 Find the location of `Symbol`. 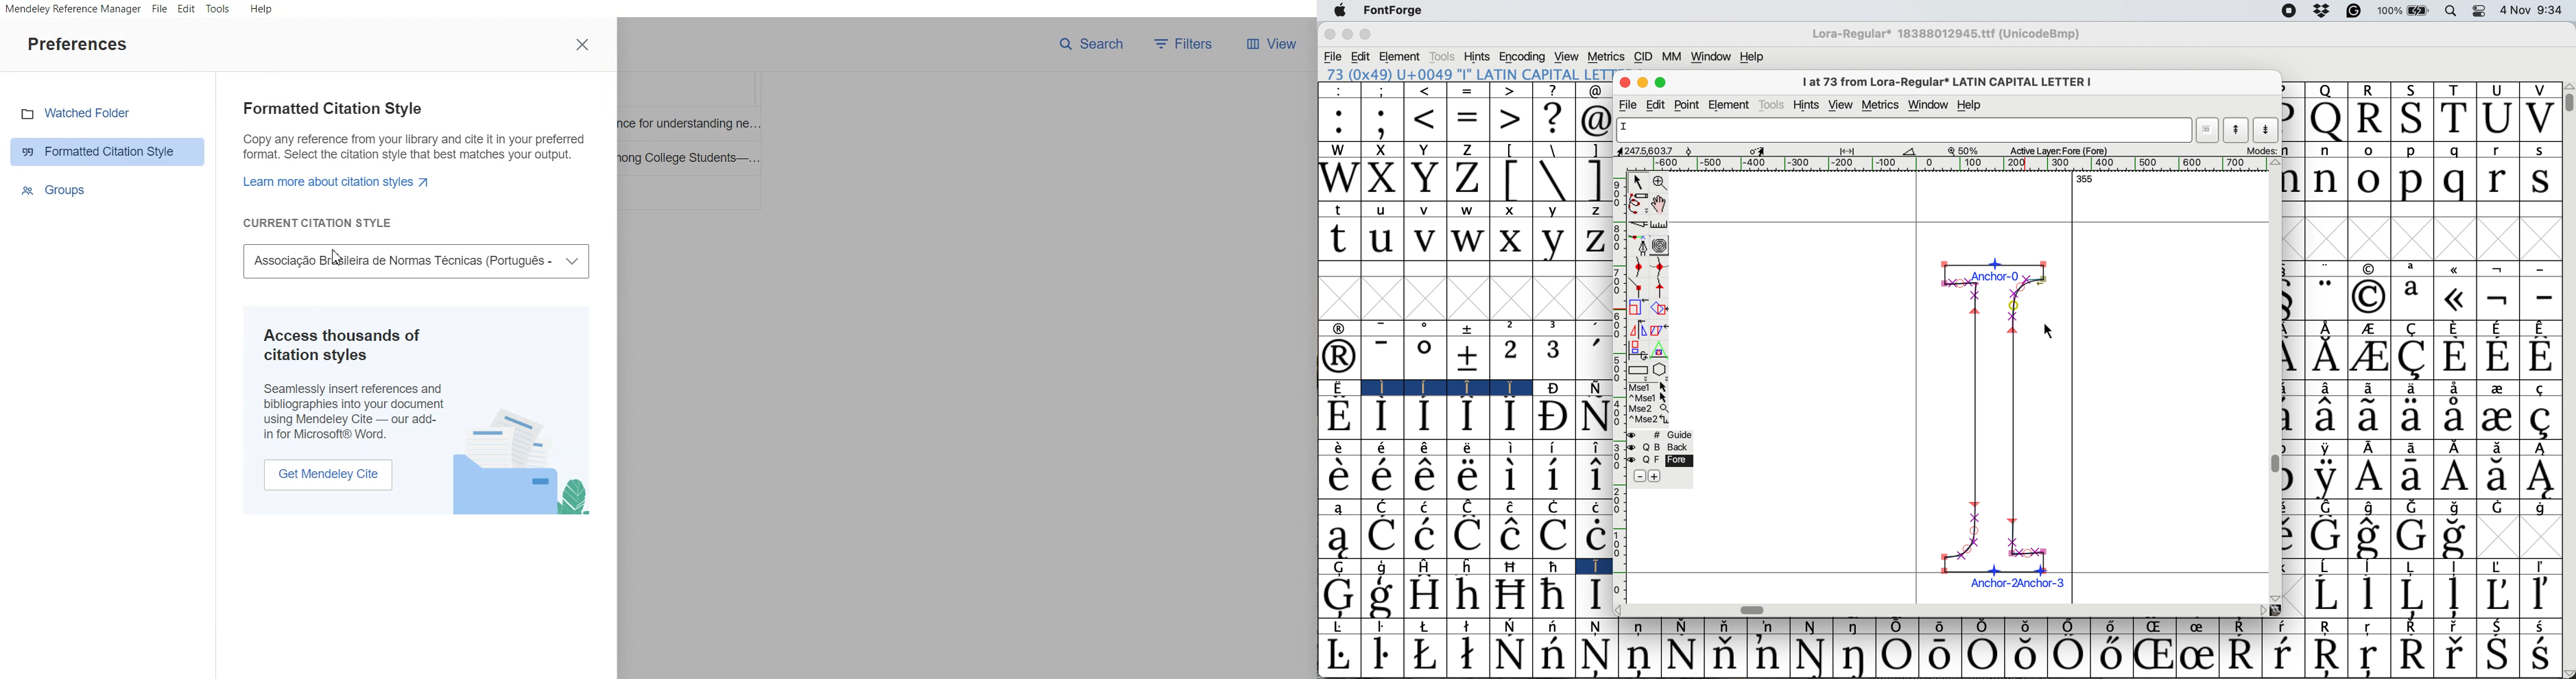

Symbol is located at coordinates (2369, 476).